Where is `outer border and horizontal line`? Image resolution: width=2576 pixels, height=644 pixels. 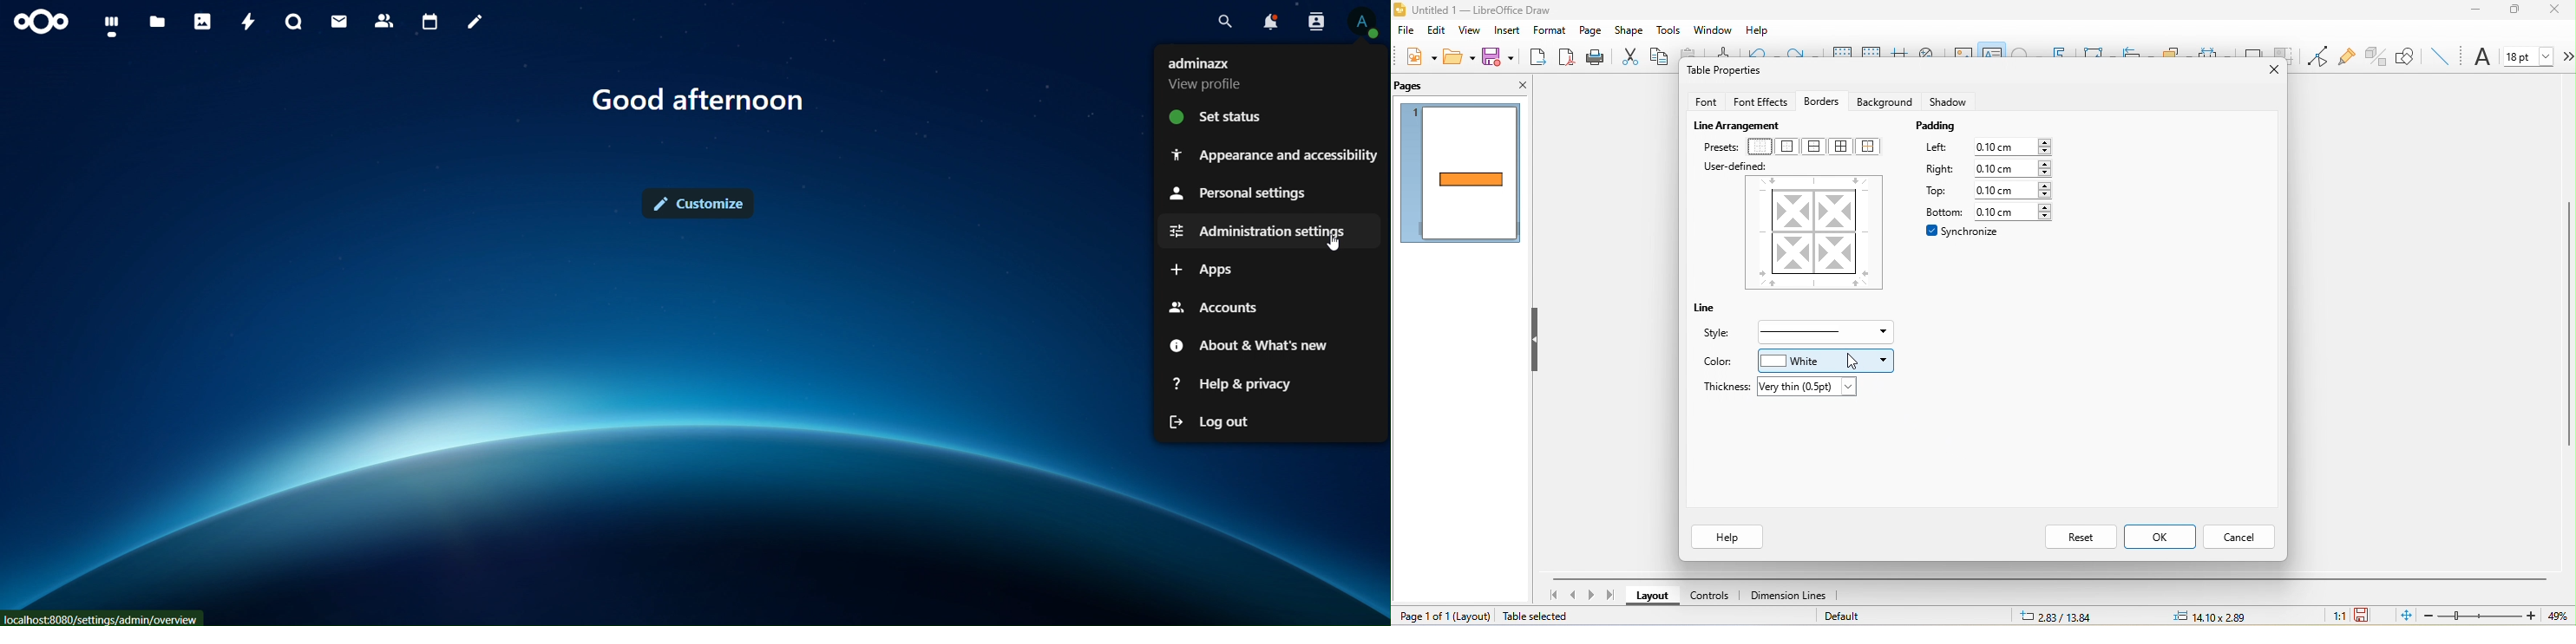
outer border and horizontal line is located at coordinates (1817, 147).